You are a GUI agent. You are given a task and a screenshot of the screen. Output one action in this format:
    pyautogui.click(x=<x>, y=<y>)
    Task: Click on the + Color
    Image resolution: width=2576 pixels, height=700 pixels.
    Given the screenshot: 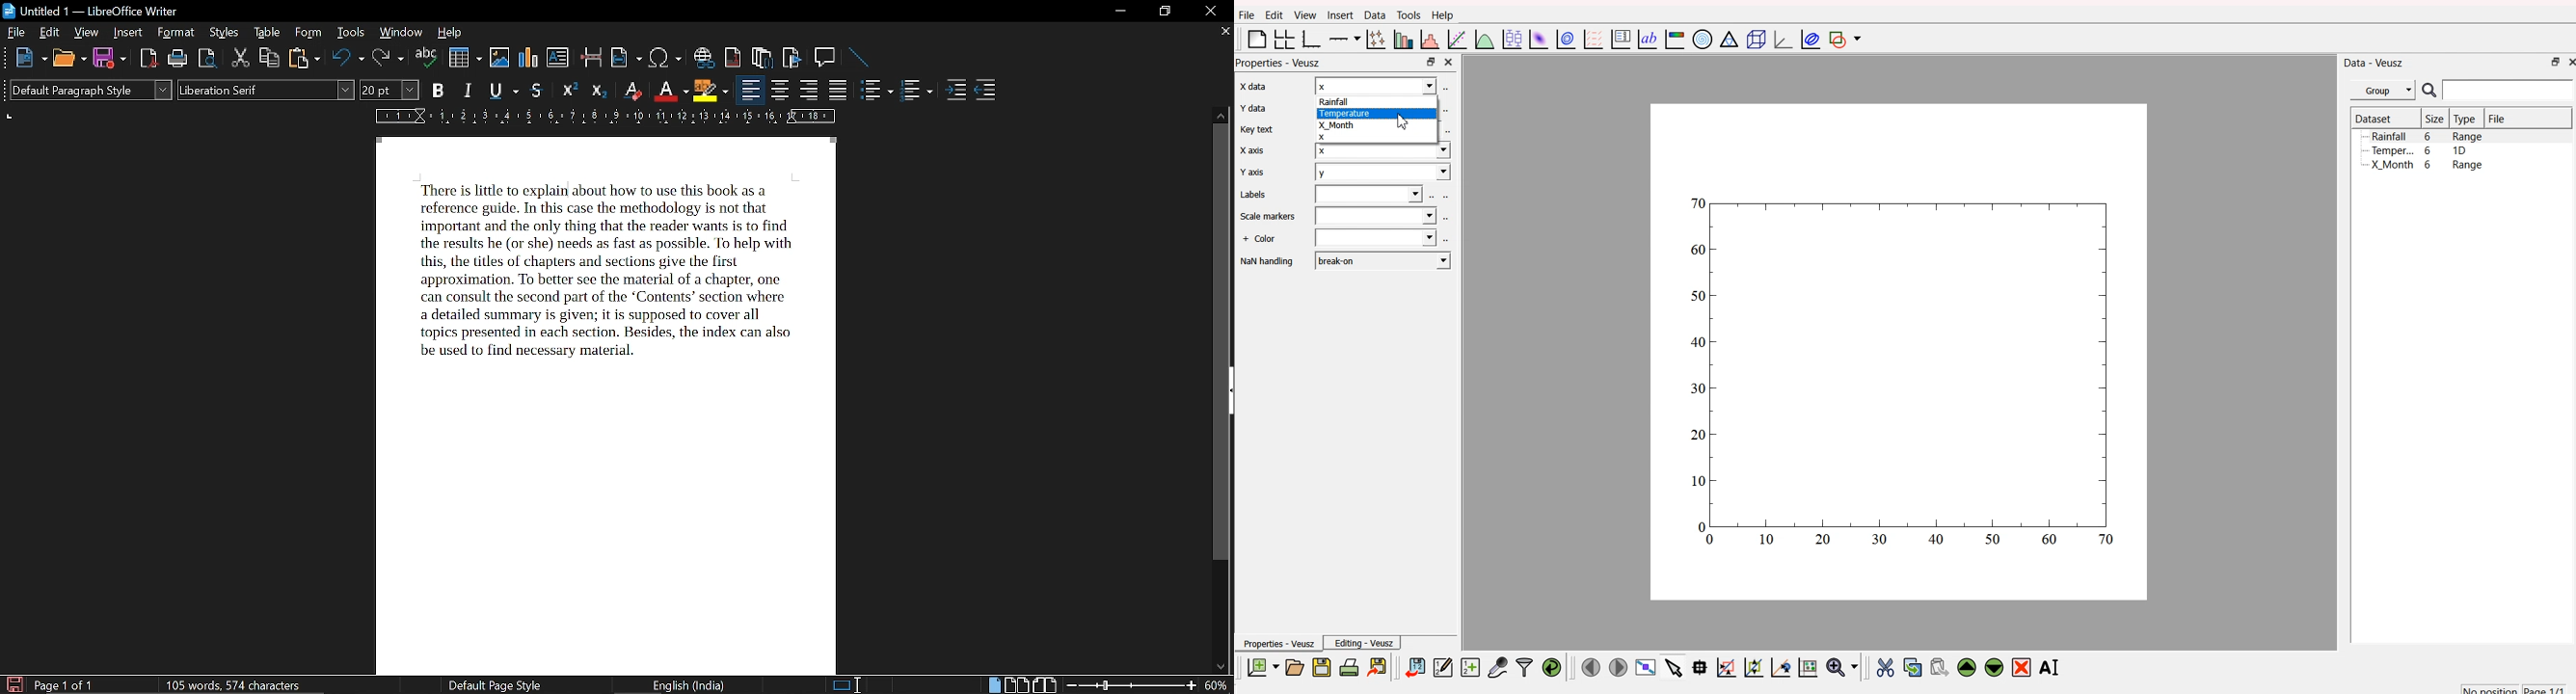 What is the action you would take?
    pyautogui.click(x=1261, y=240)
    